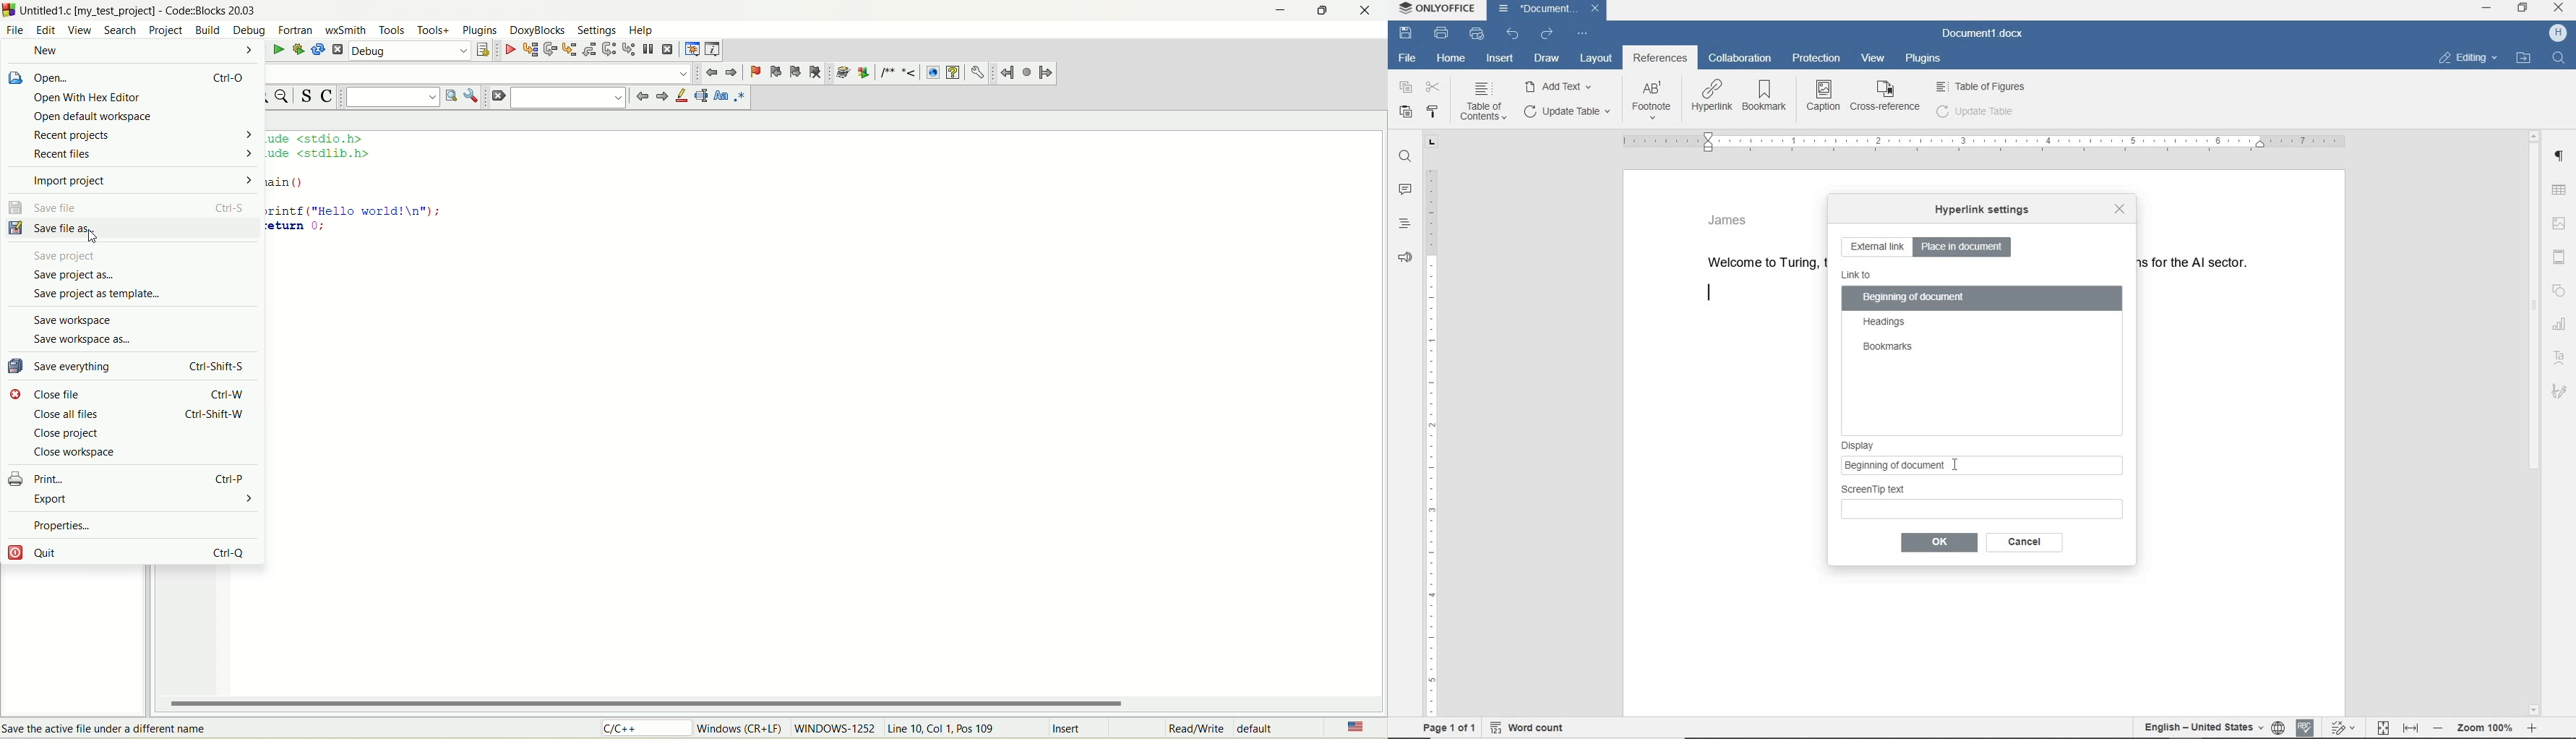 The width and height of the screenshot is (2576, 756). Describe the element at coordinates (2305, 727) in the screenshot. I see `spell checking` at that location.